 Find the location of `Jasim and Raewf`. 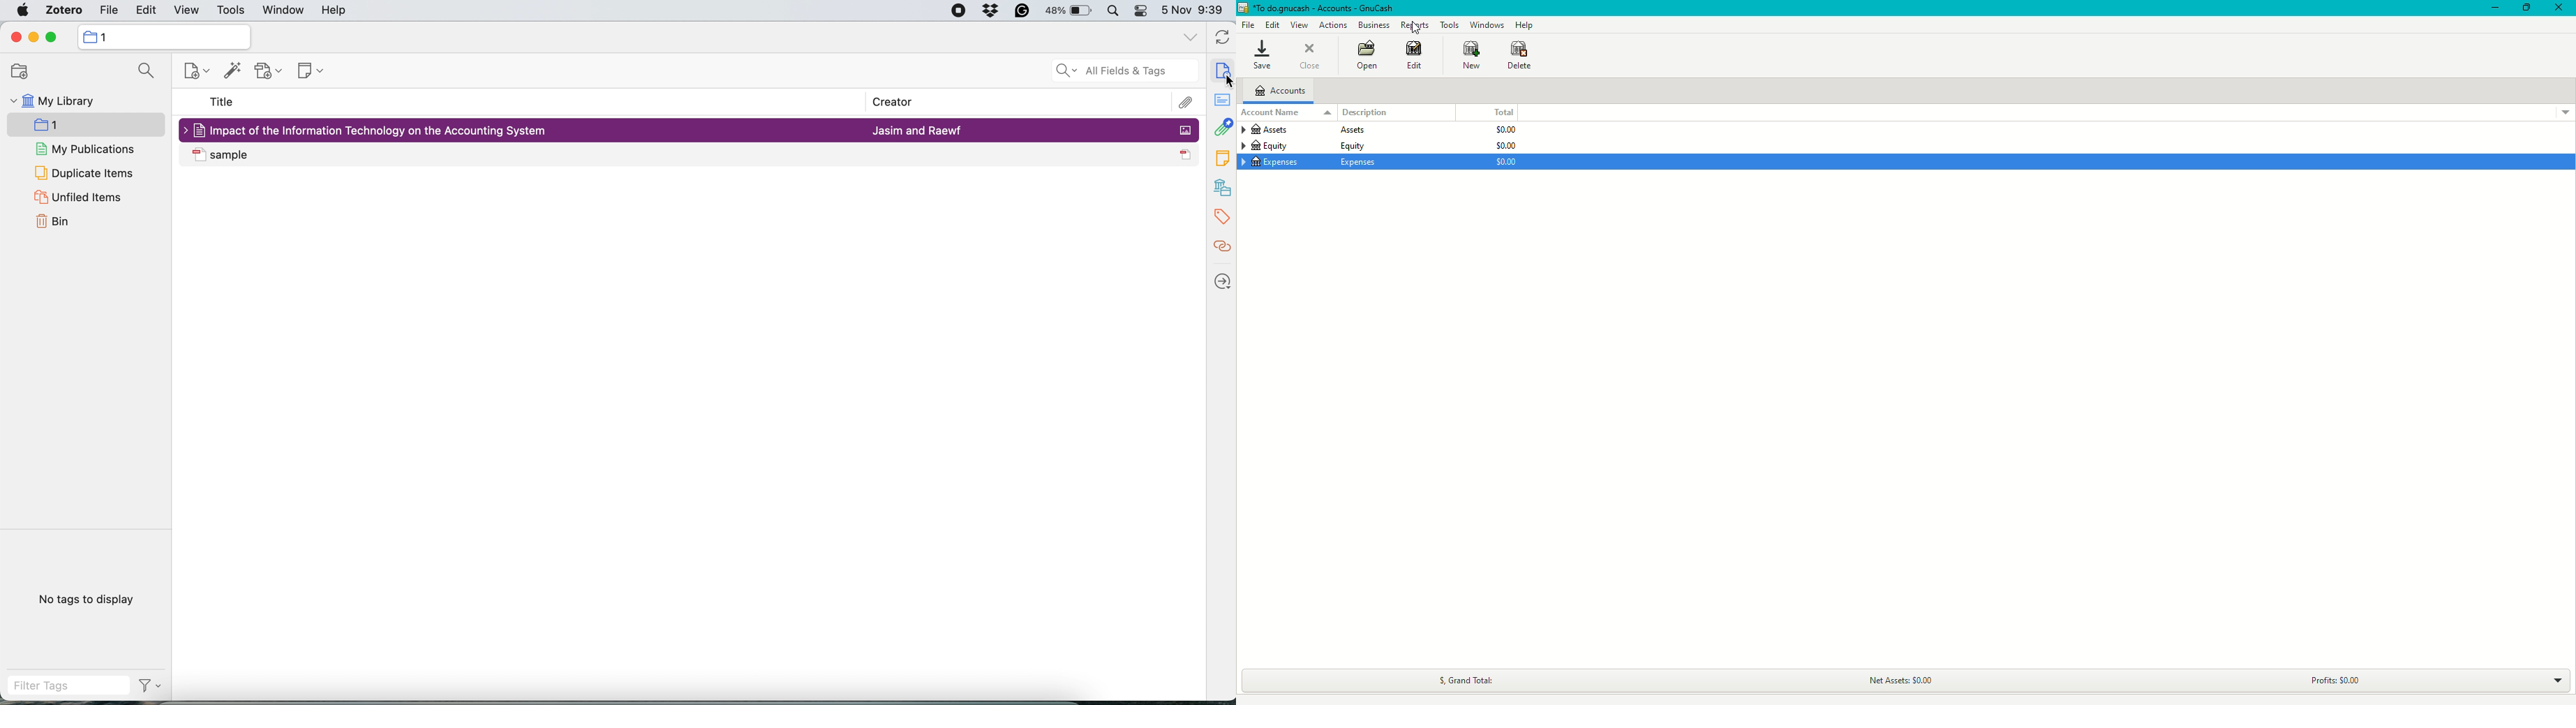

Jasim and Raewf is located at coordinates (916, 132).